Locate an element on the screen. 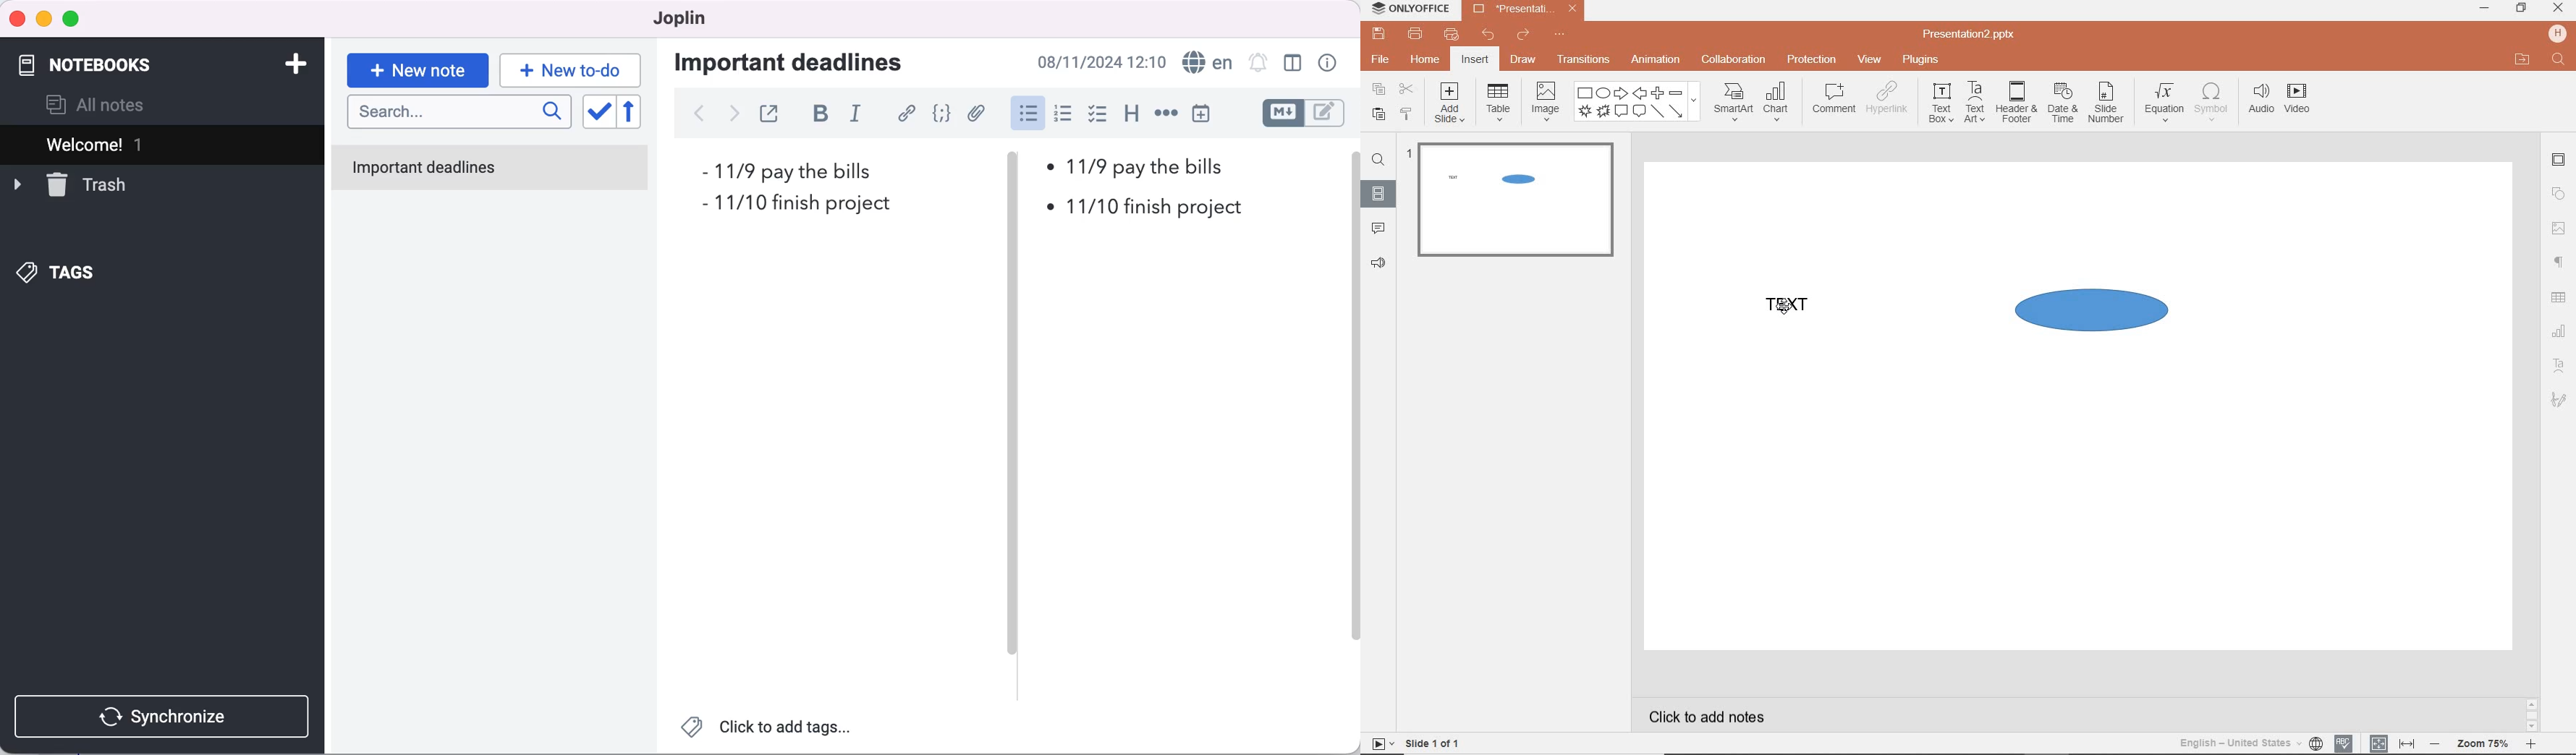 The image size is (2576, 756). copy is located at coordinates (1378, 89).